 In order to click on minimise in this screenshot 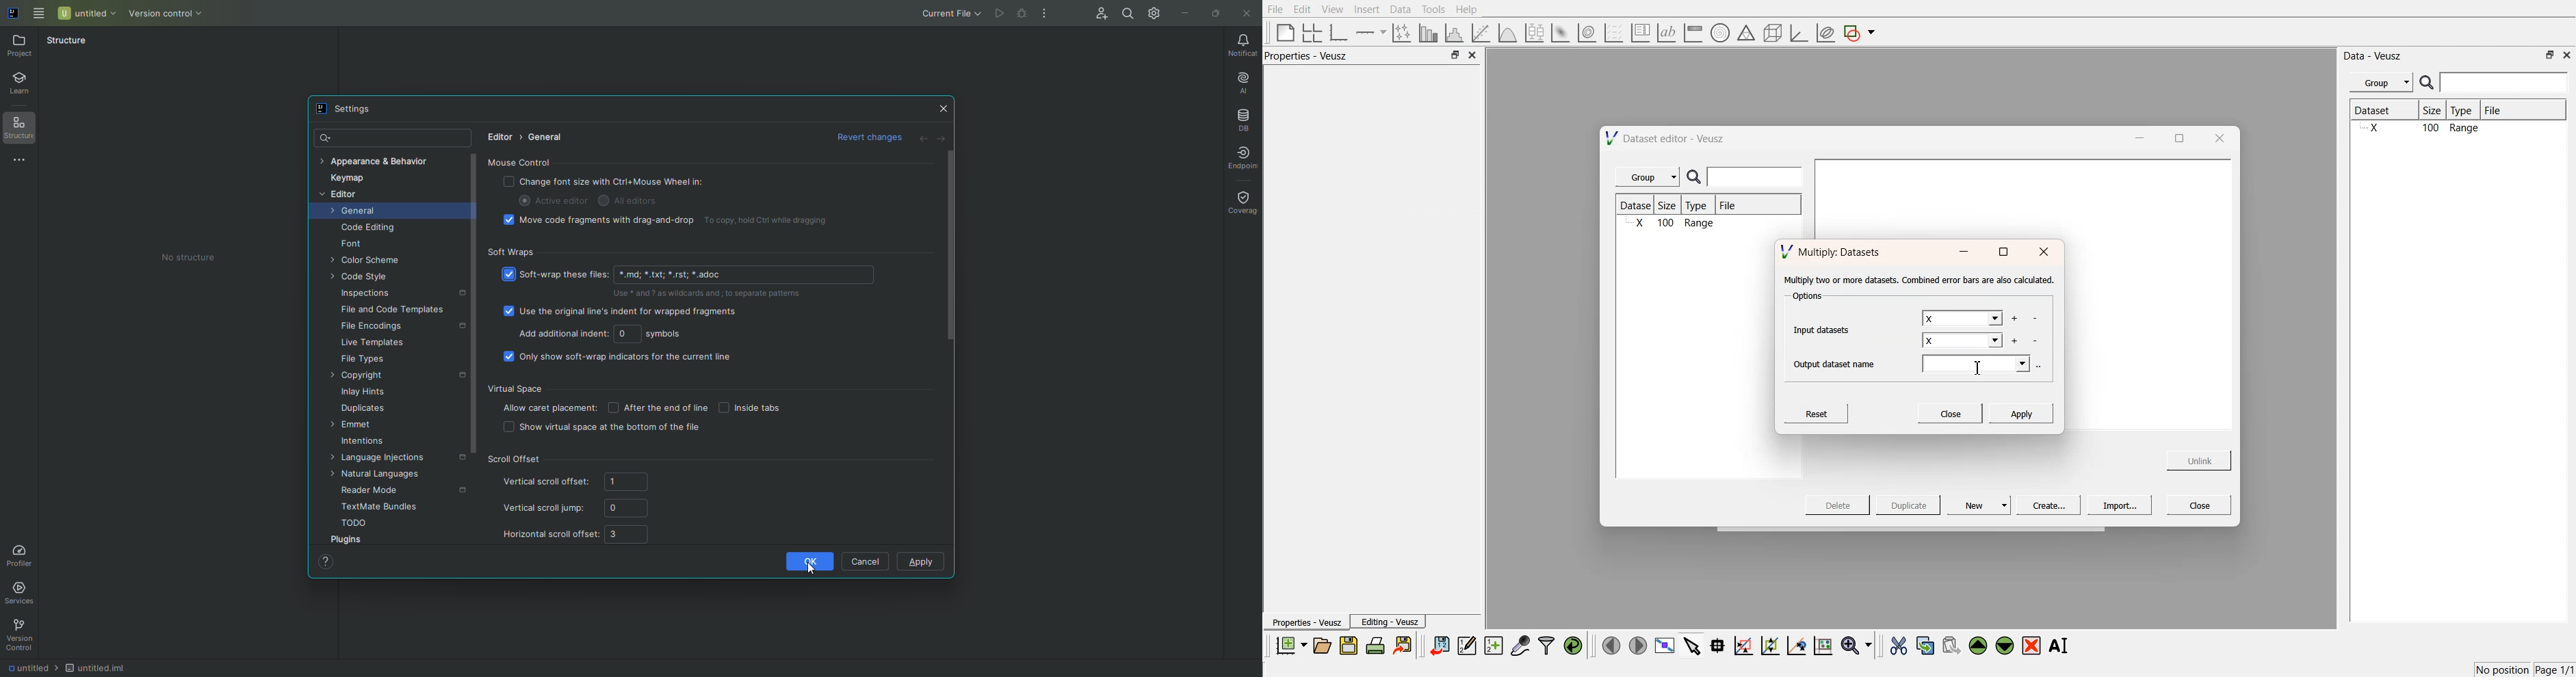, I will do `click(1963, 252)`.